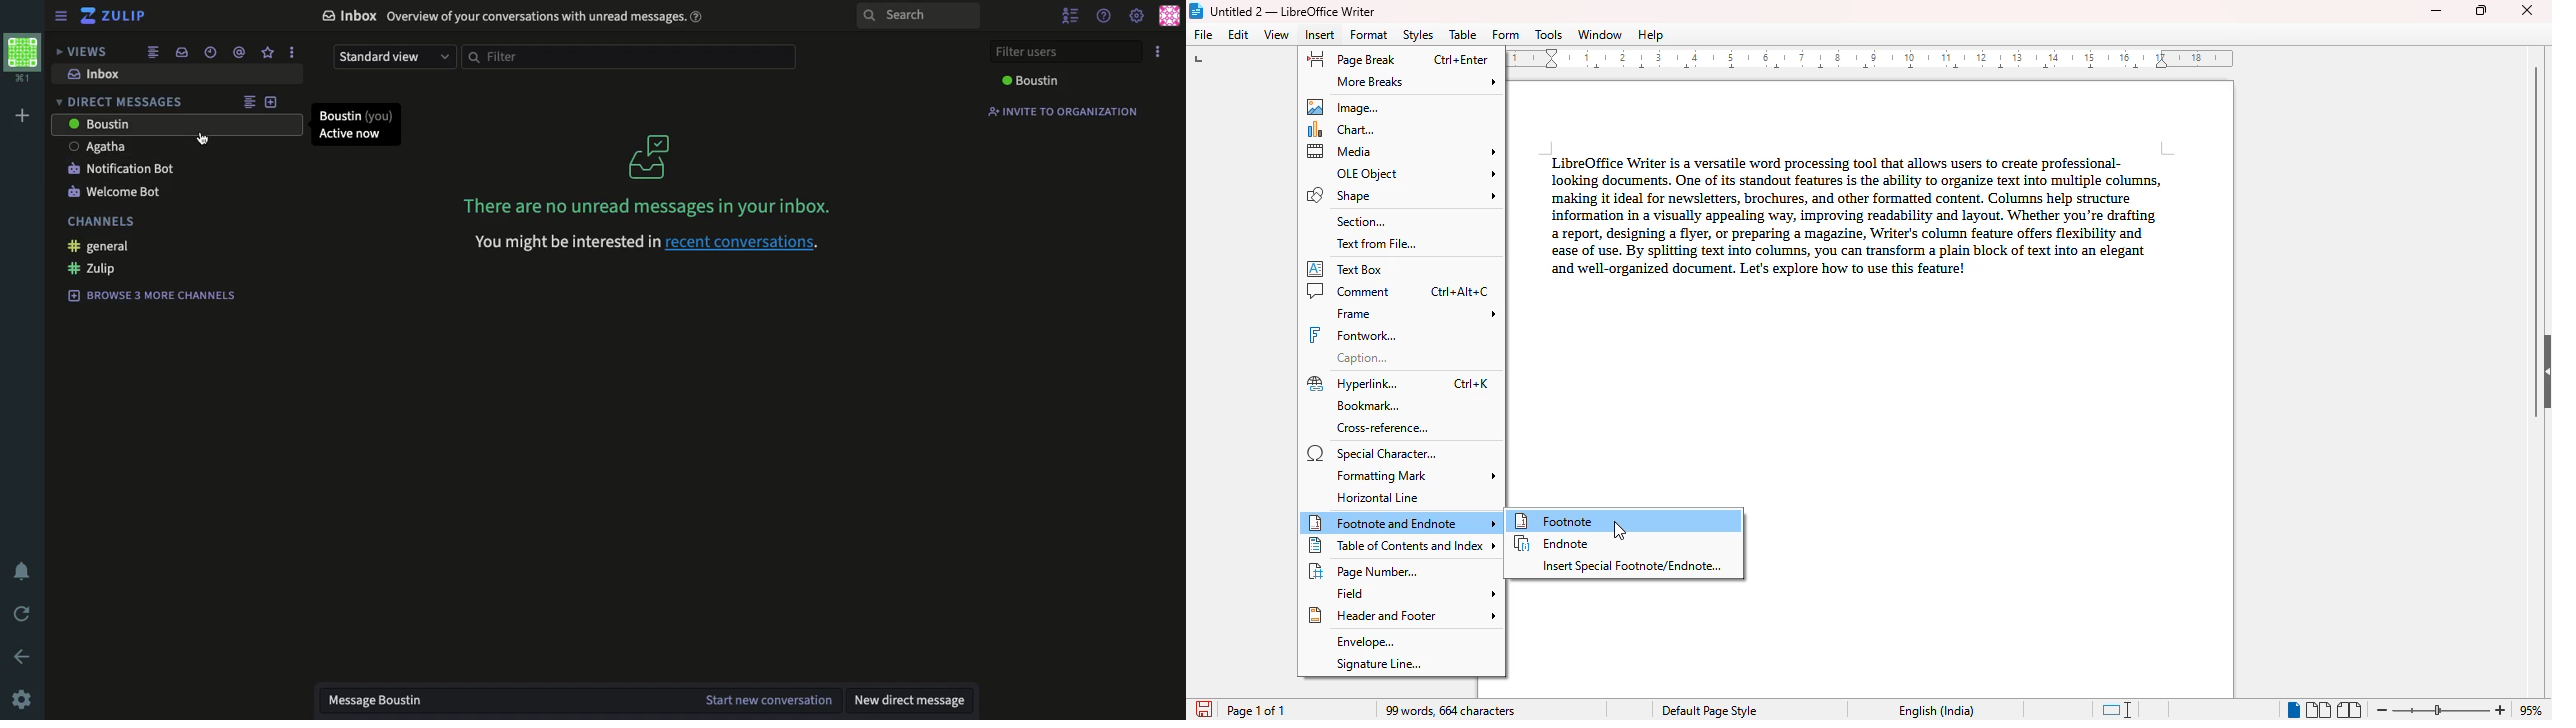 This screenshot has height=728, width=2576. I want to click on Active now, so click(353, 135).